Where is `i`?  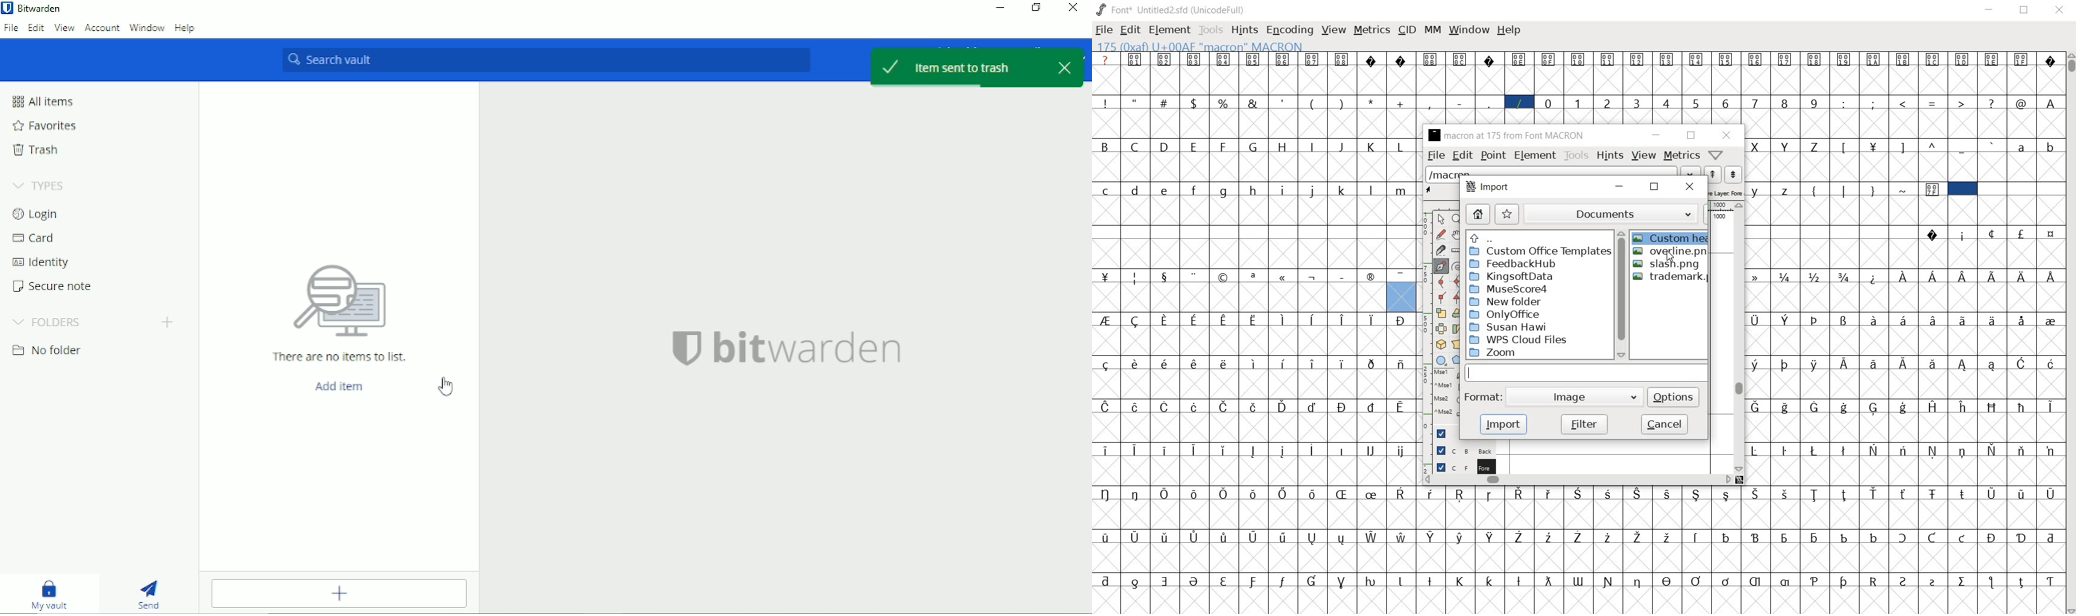 i is located at coordinates (1283, 189).